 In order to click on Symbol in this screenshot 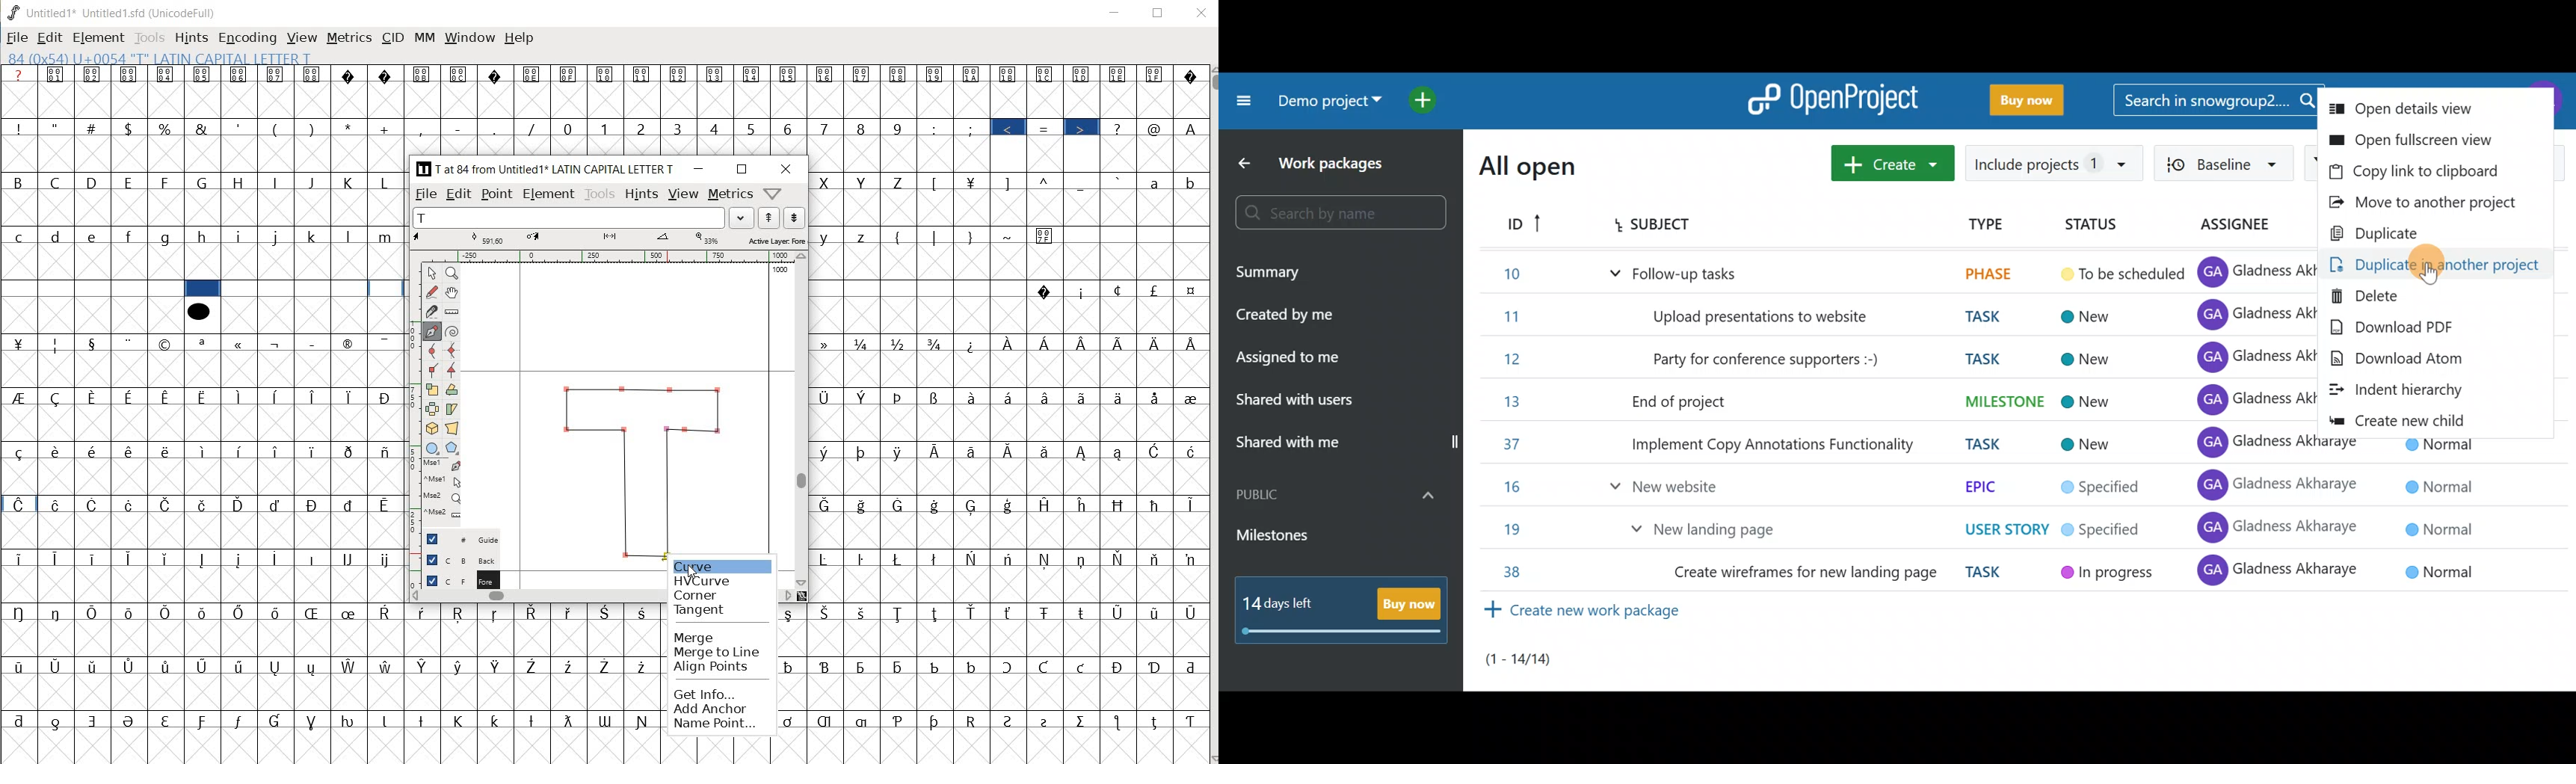, I will do `click(1082, 668)`.